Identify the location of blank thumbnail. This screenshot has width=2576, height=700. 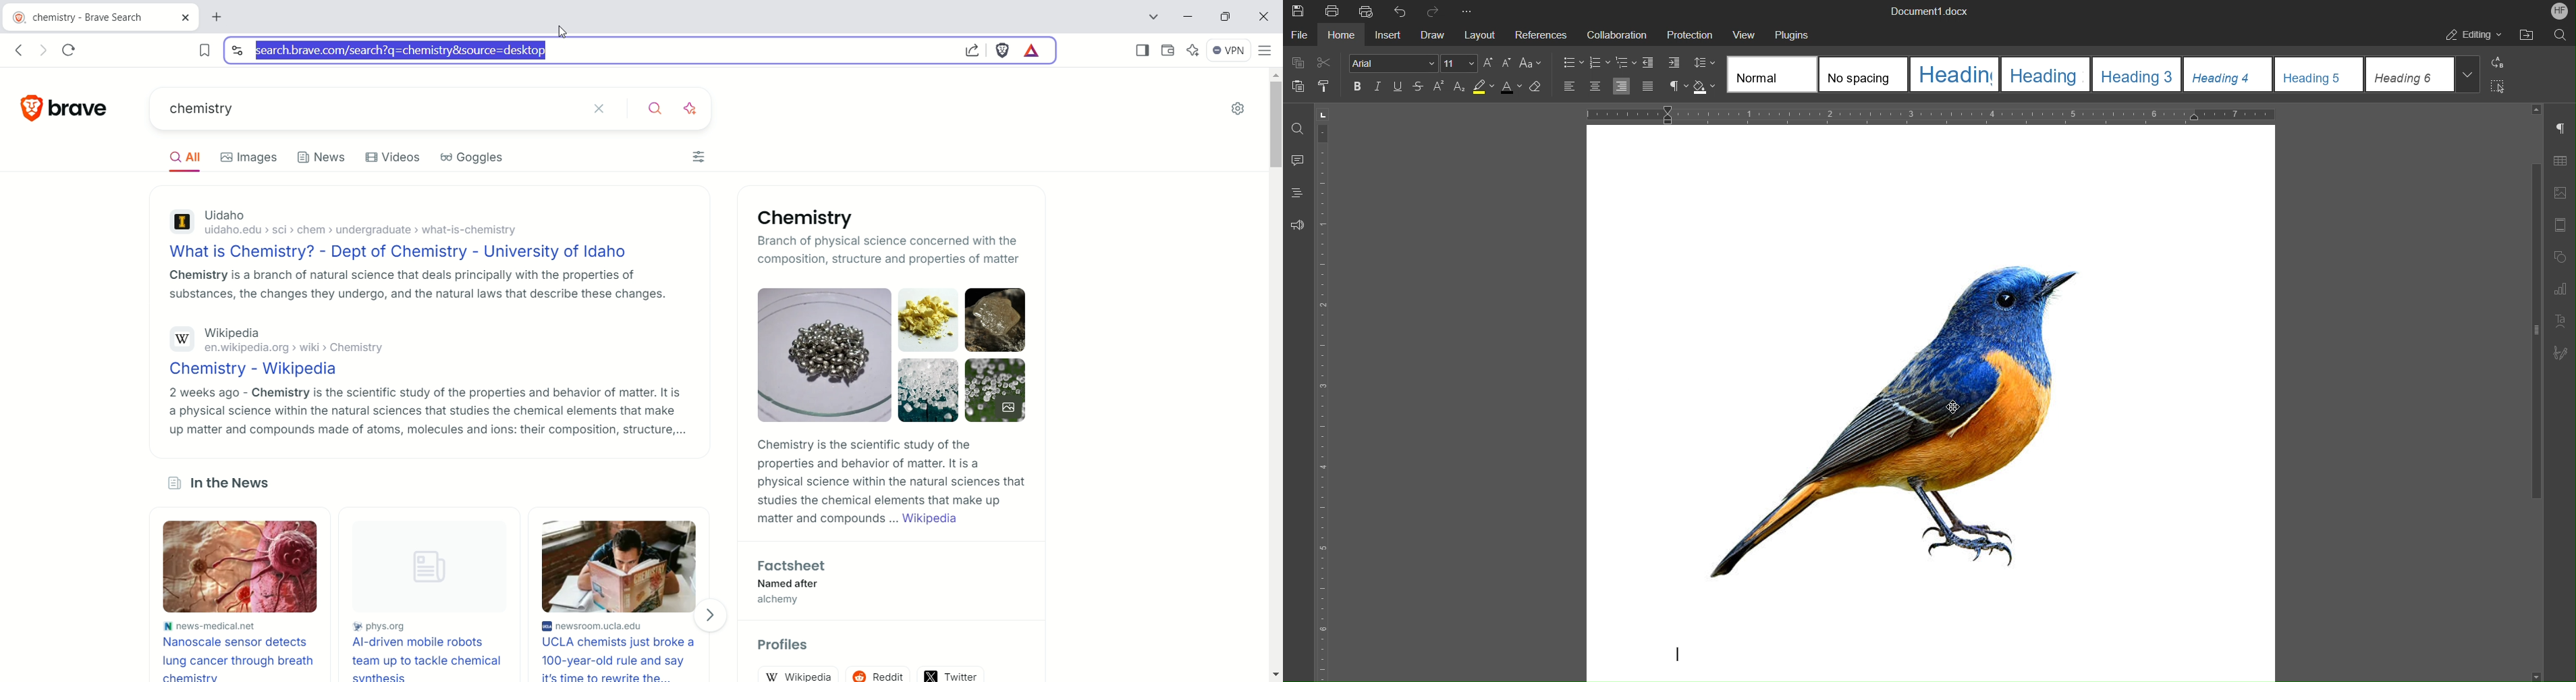
(436, 568).